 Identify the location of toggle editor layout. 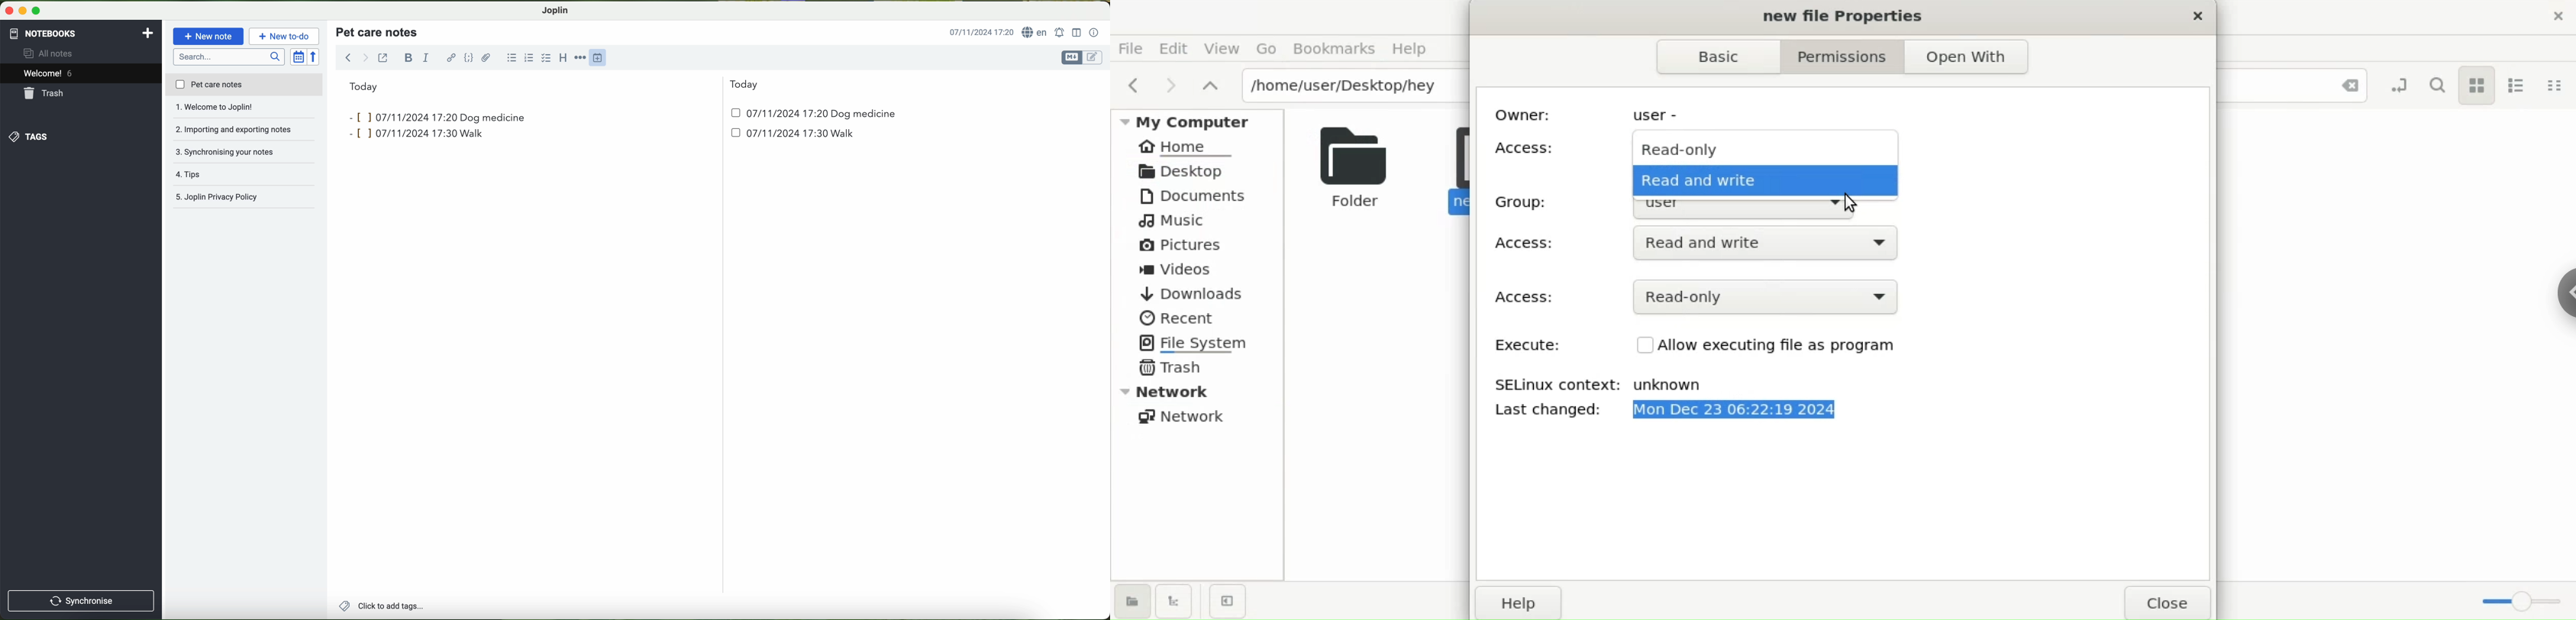
(1077, 32).